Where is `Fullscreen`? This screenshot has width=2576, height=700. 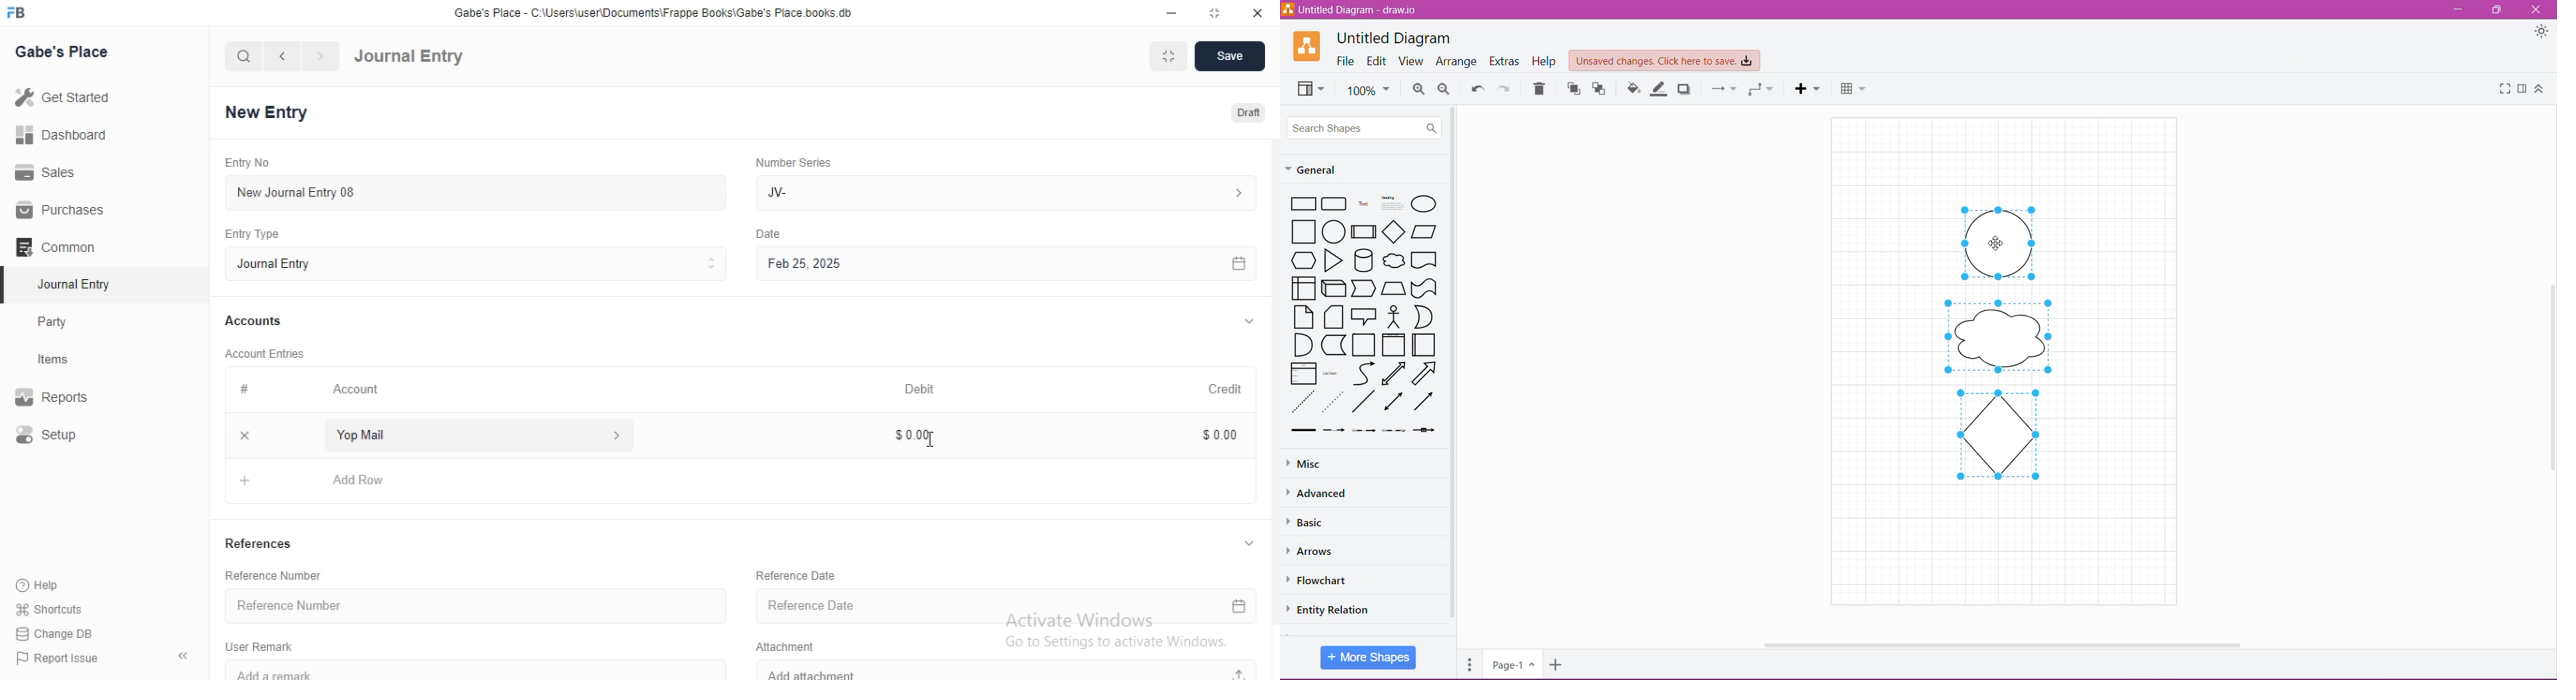 Fullscreen is located at coordinates (2503, 88).